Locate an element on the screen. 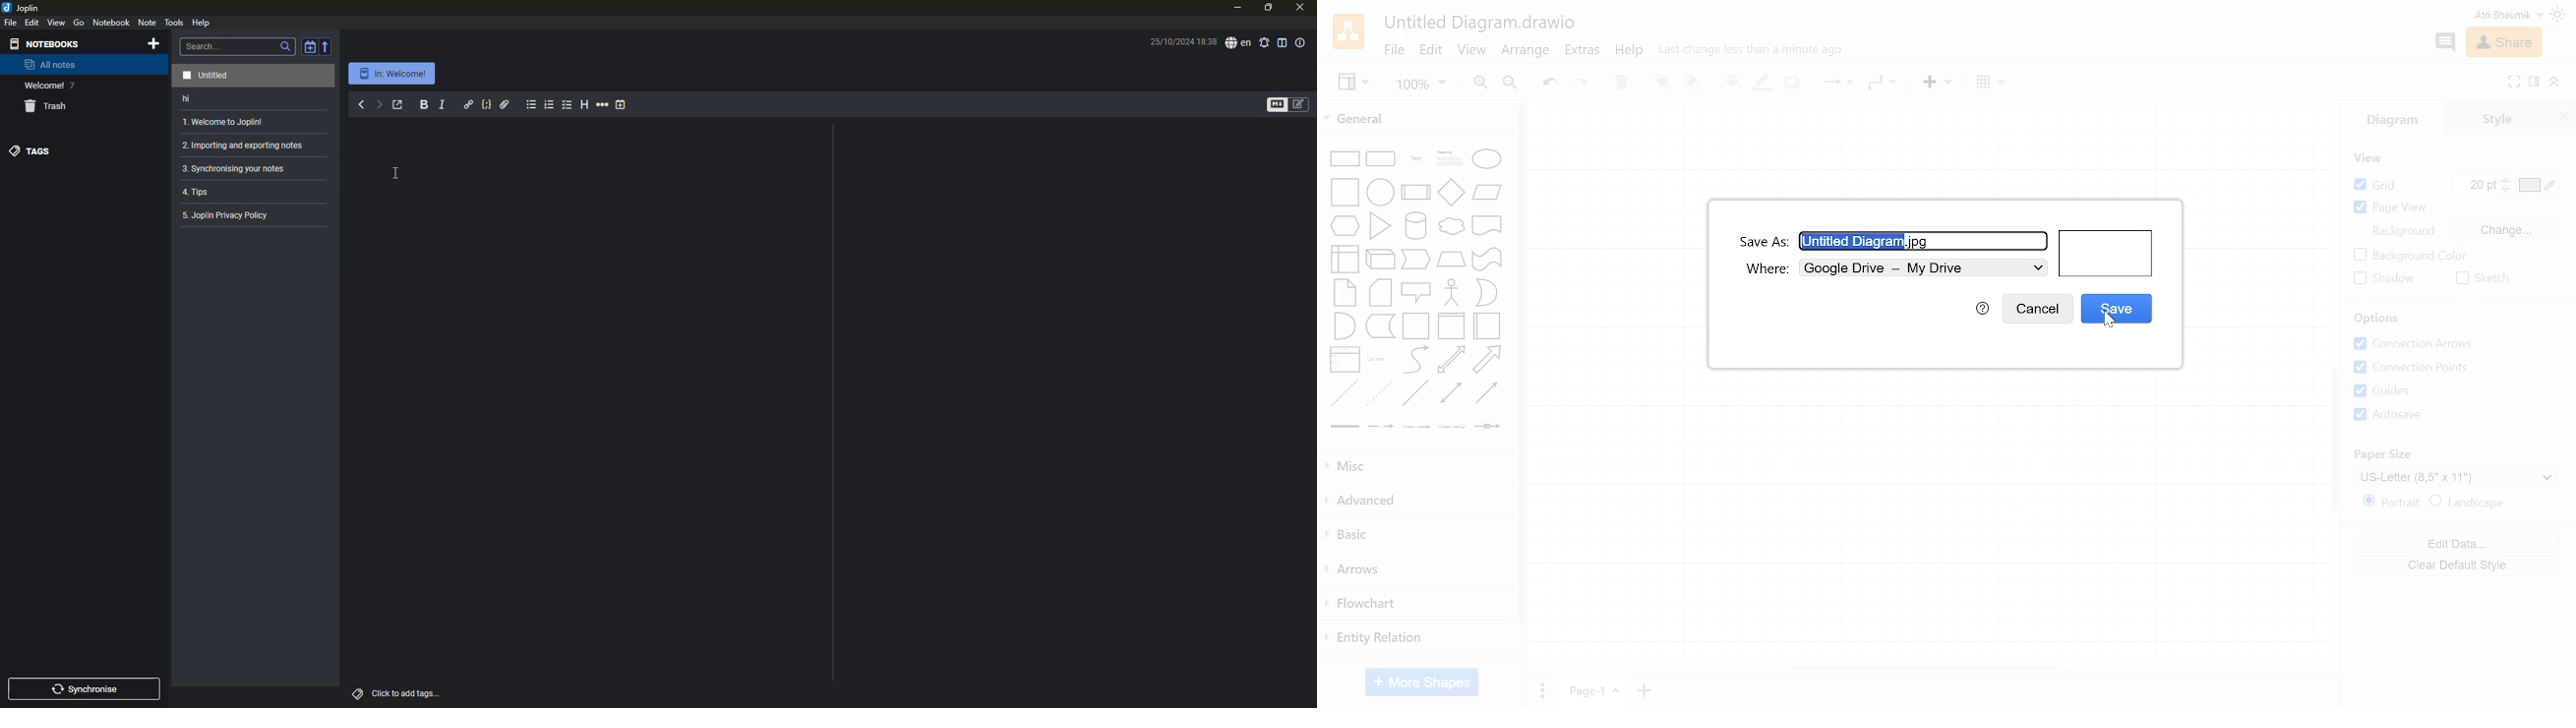  numbered list is located at coordinates (550, 105).